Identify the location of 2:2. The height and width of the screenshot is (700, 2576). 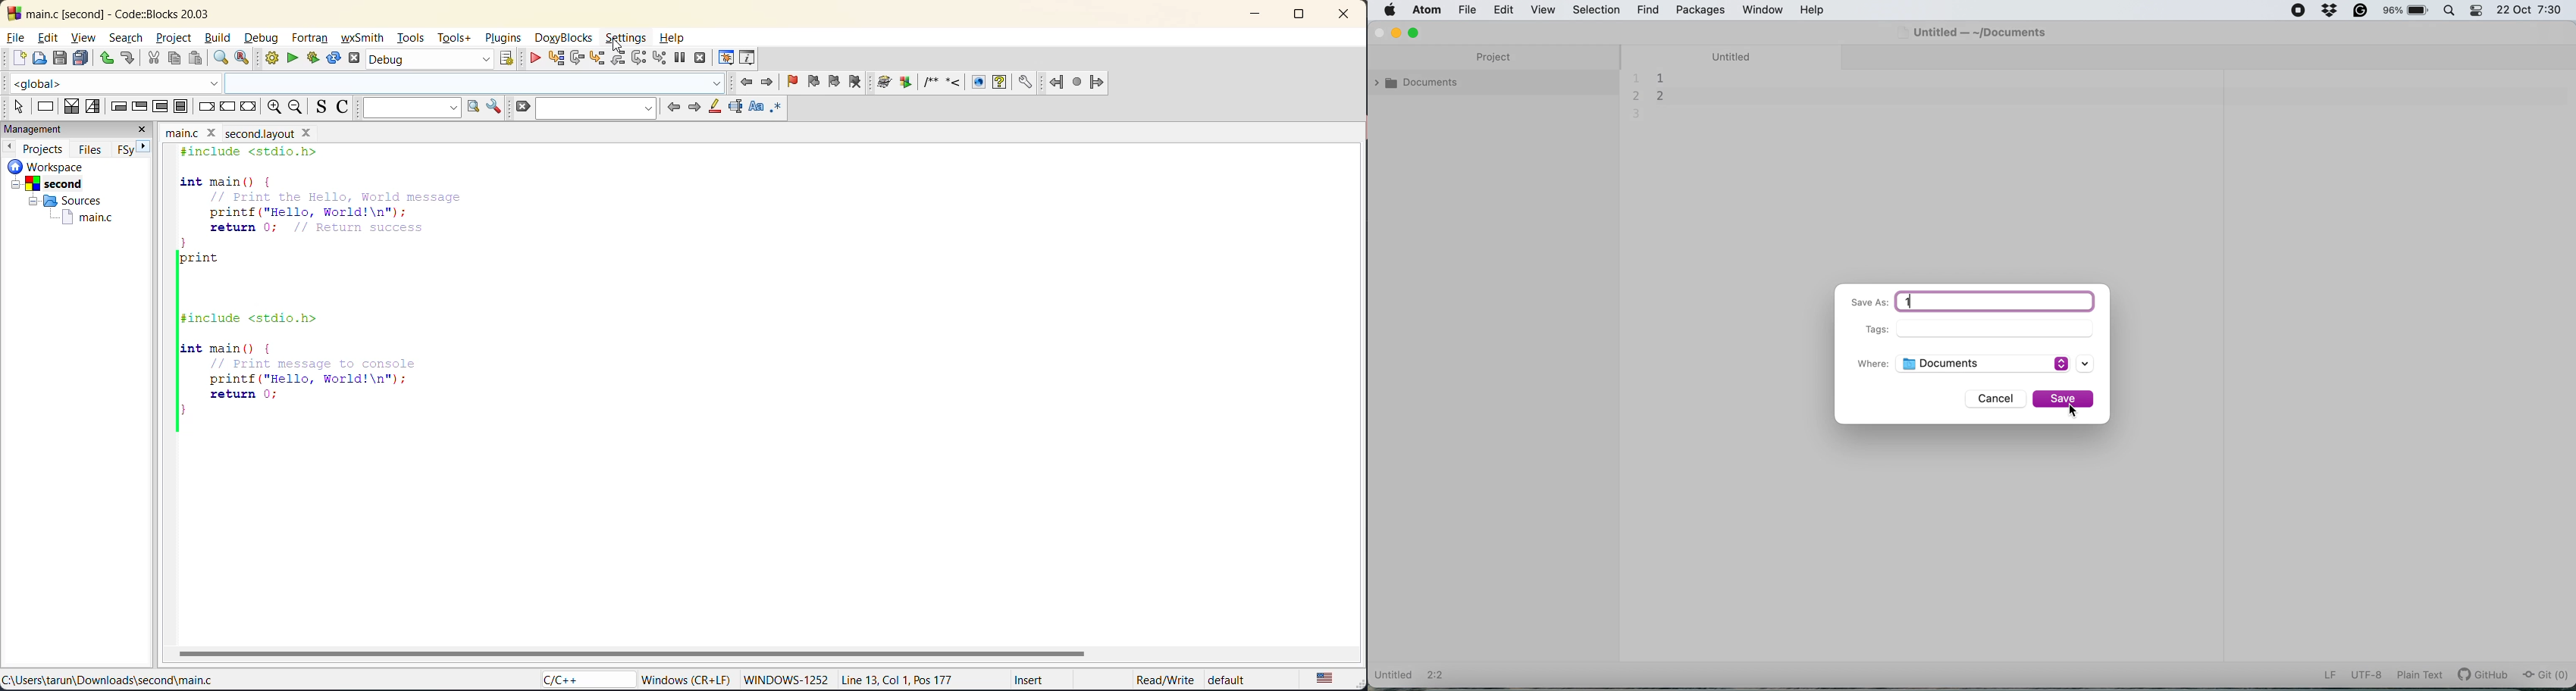
(1439, 676).